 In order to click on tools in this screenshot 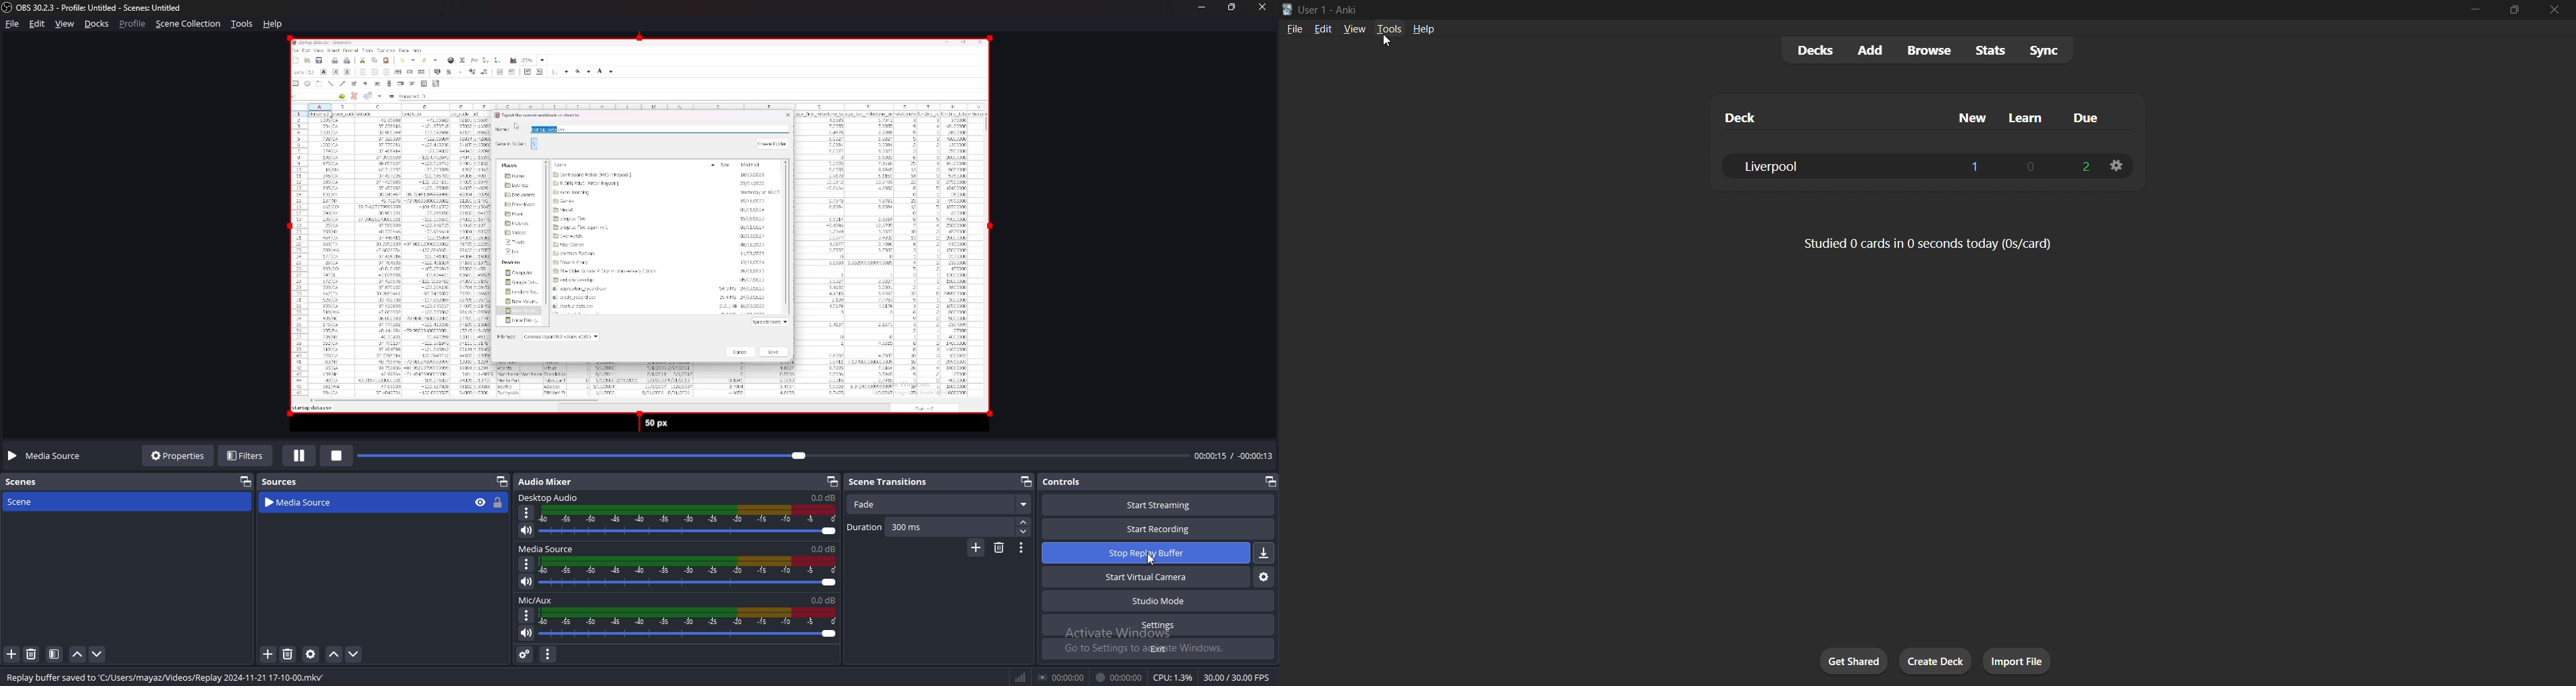, I will do `click(1389, 30)`.